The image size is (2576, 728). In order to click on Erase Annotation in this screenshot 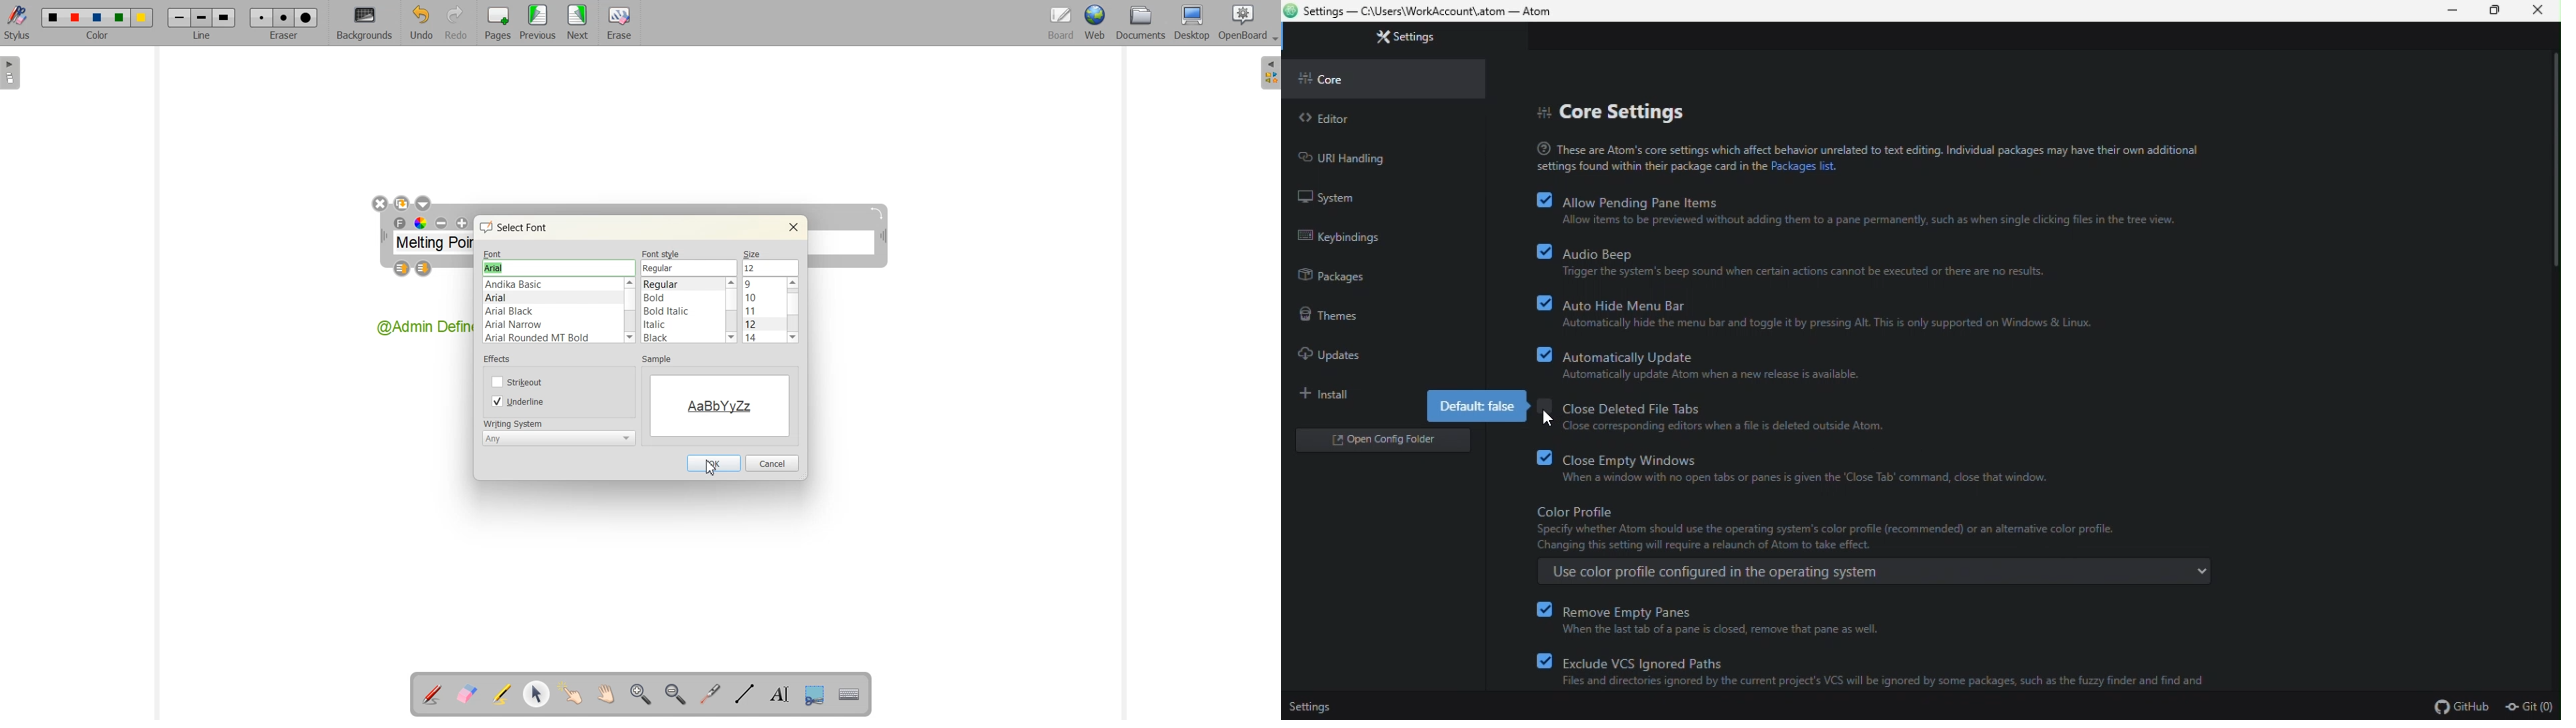, I will do `click(466, 695)`.